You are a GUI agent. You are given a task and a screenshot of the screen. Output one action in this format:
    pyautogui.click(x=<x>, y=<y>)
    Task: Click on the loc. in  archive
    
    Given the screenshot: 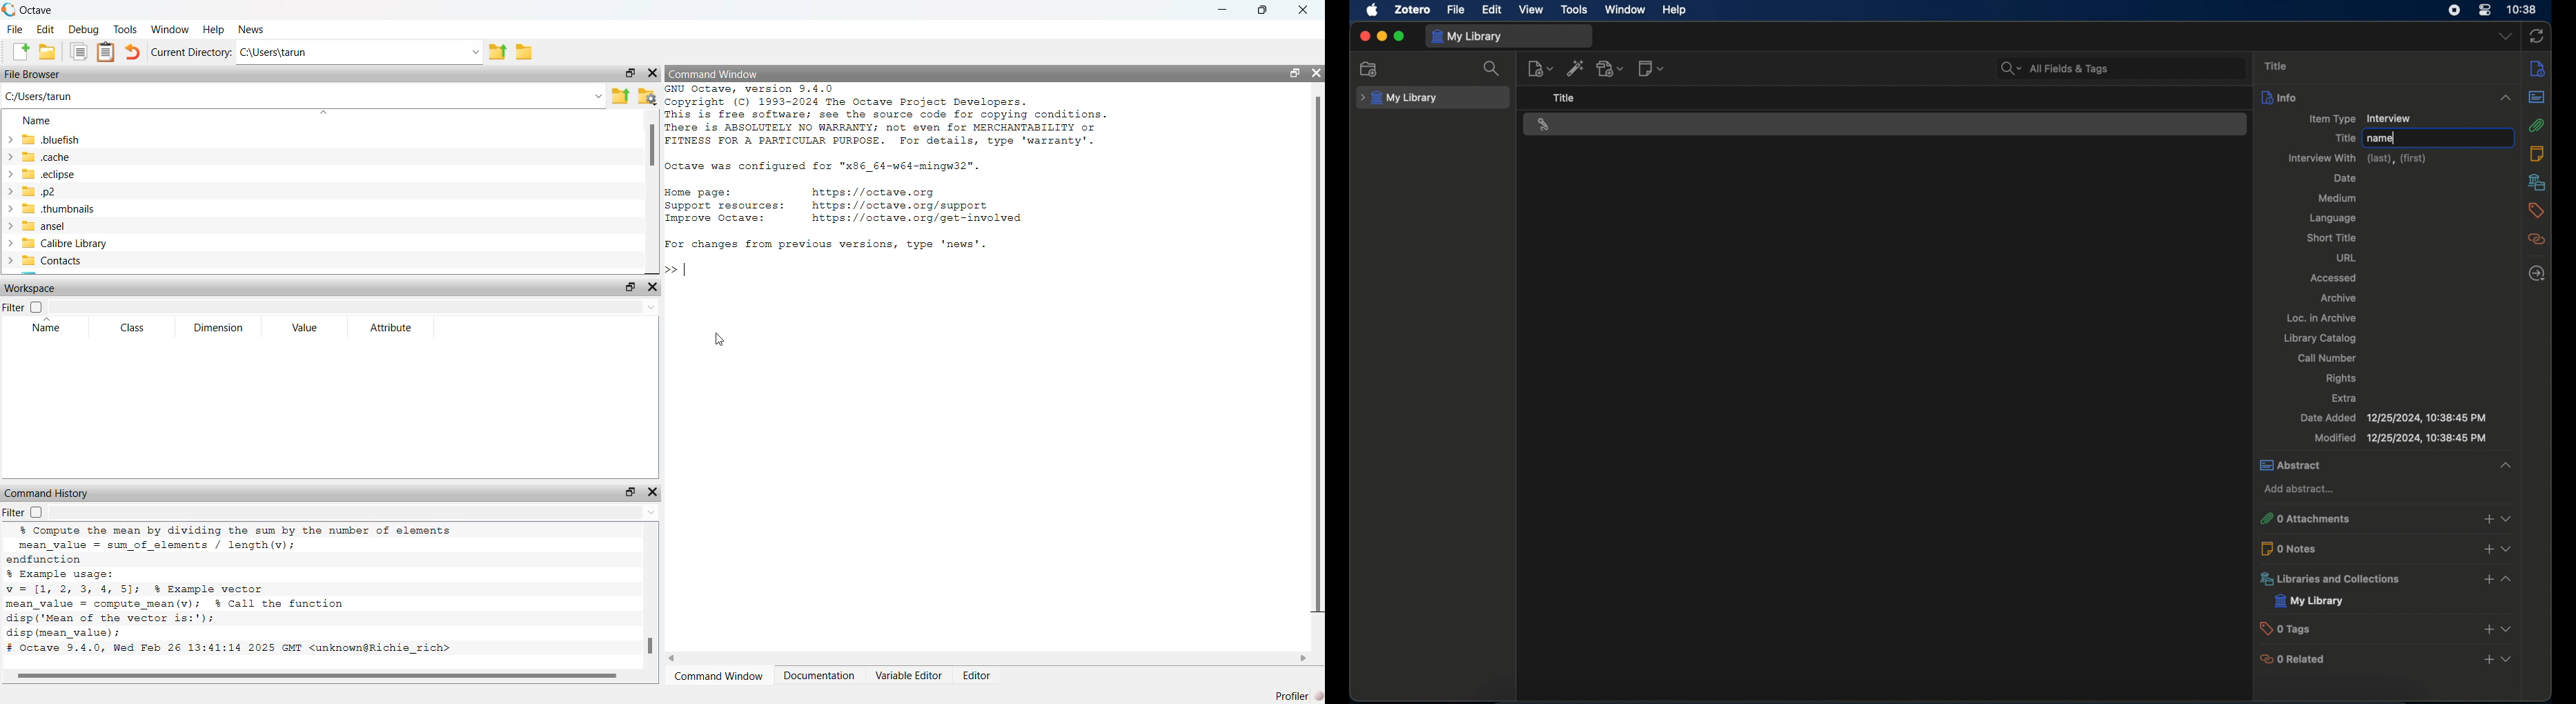 What is the action you would take?
    pyautogui.click(x=2322, y=317)
    